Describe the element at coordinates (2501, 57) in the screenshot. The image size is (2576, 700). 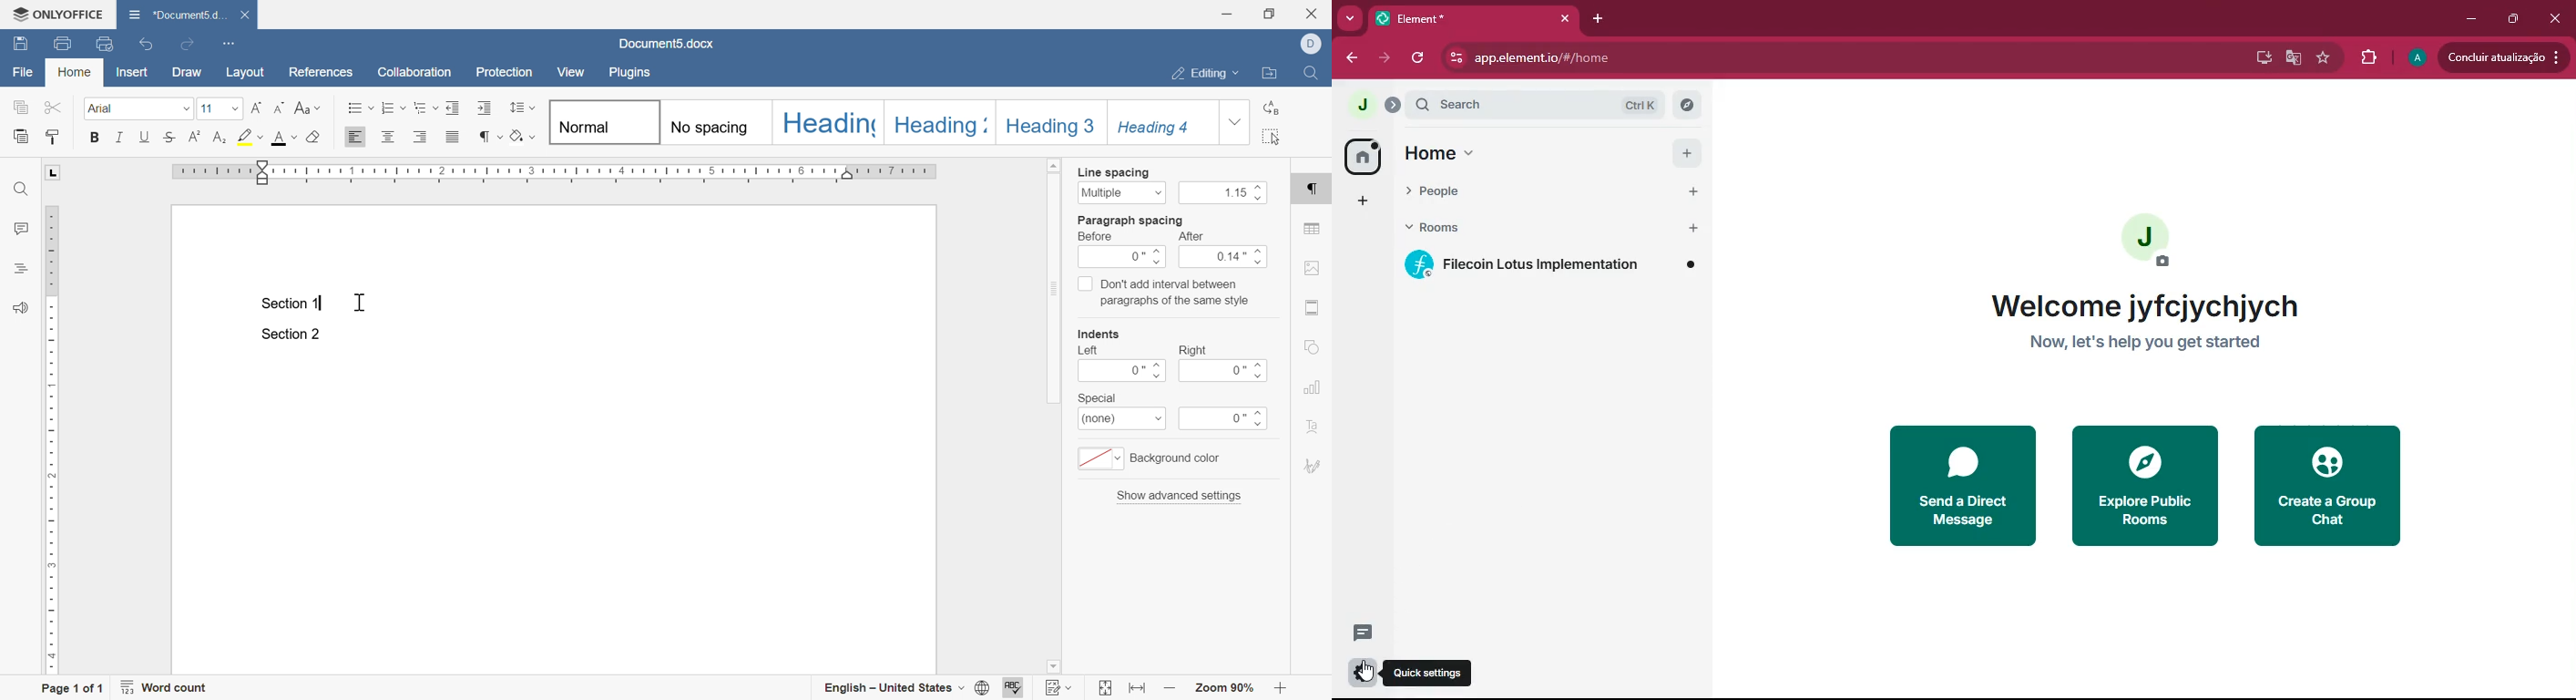
I see `Conduir atualizacado` at that location.